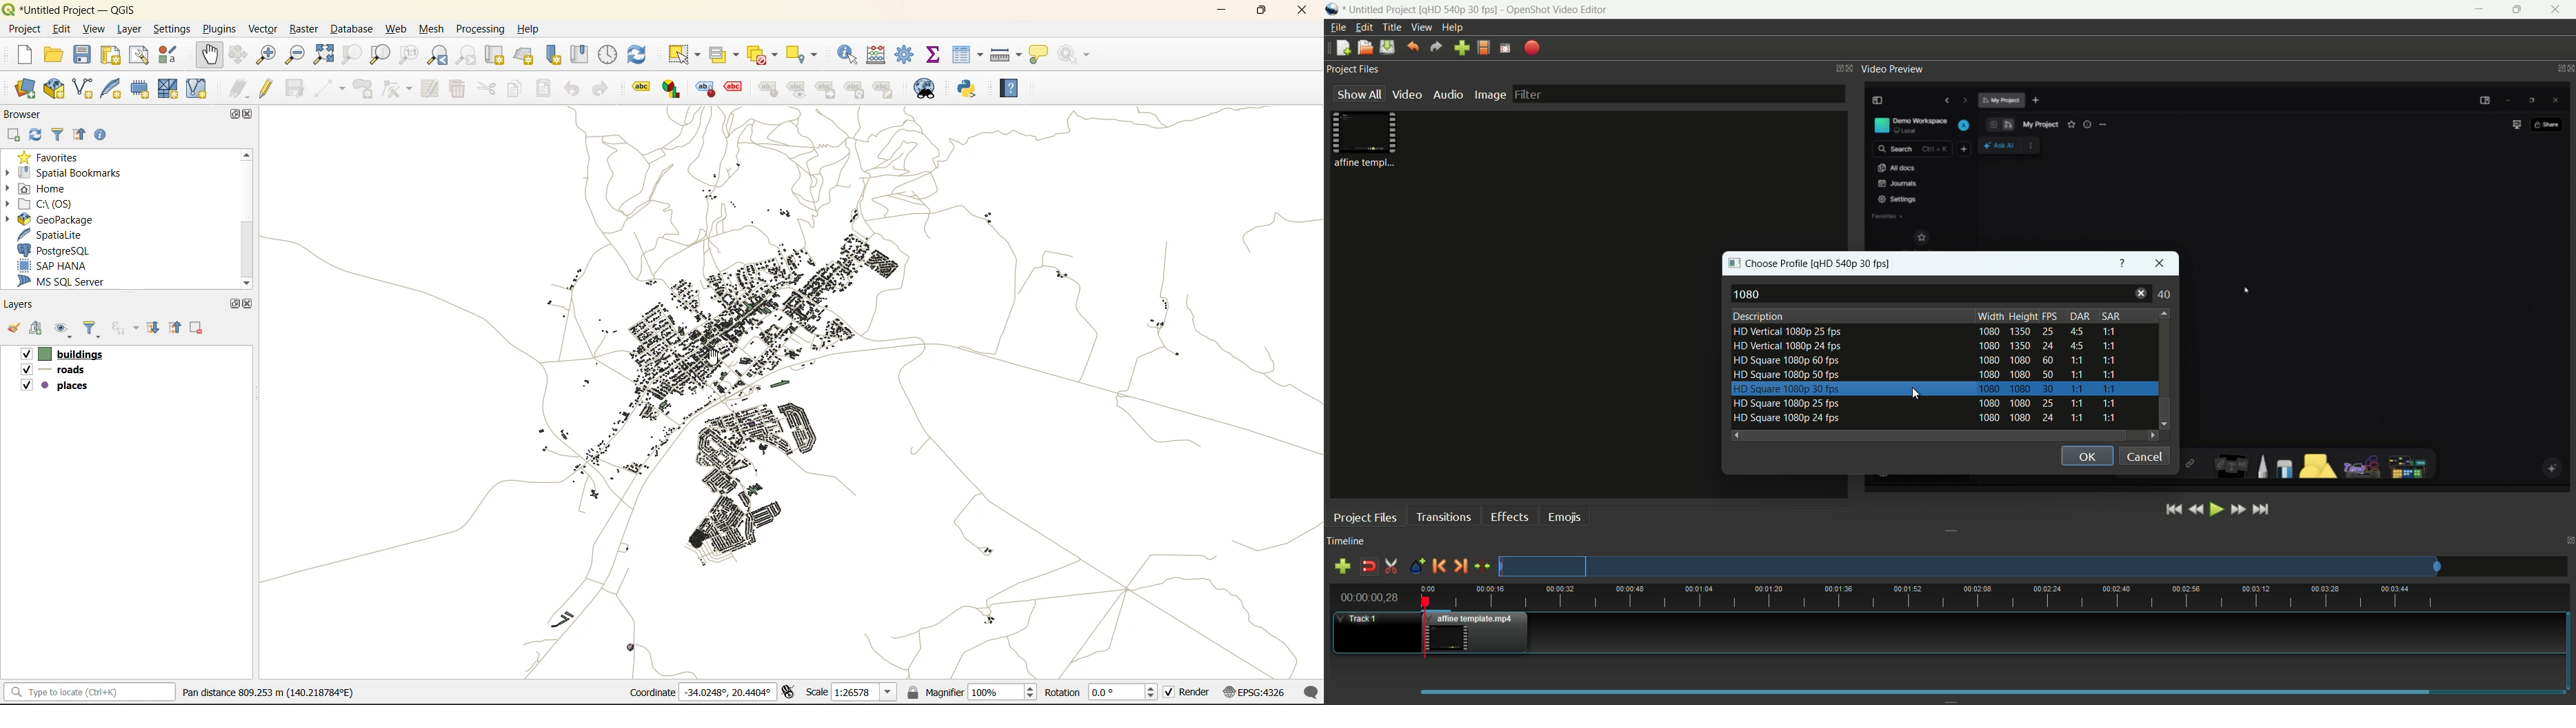 The height and width of the screenshot is (728, 2576). I want to click on edit, so click(64, 29).